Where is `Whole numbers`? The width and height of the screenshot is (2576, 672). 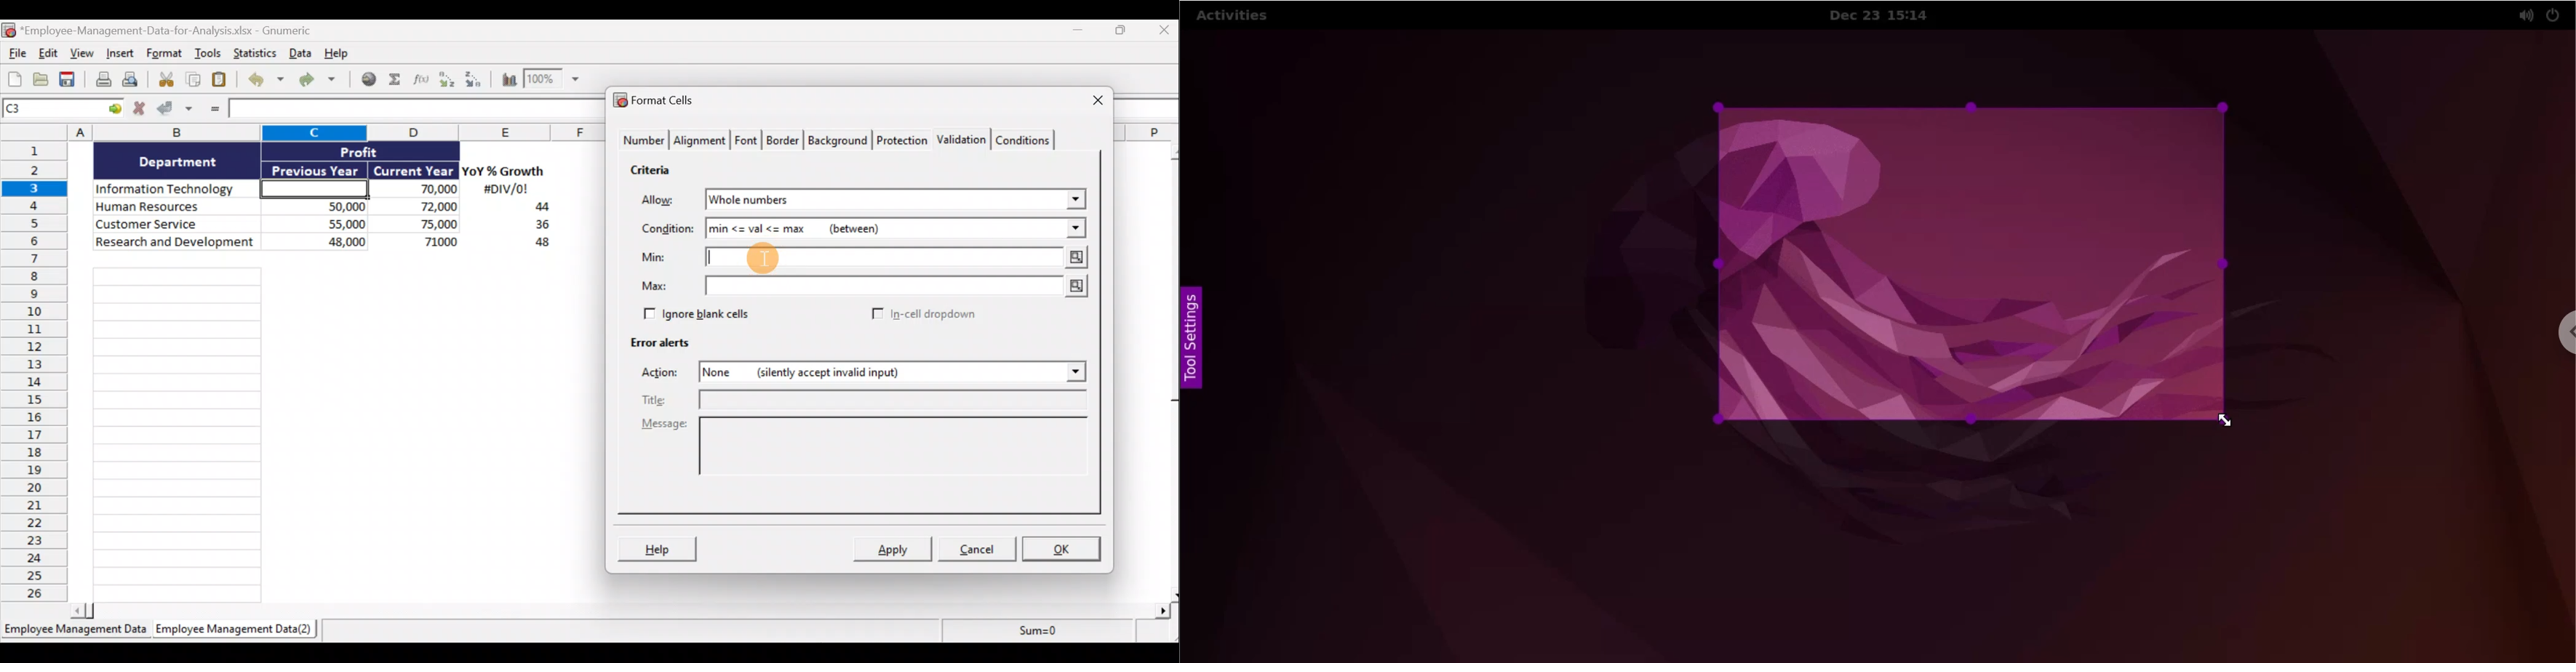
Whole numbers is located at coordinates (824, 200).